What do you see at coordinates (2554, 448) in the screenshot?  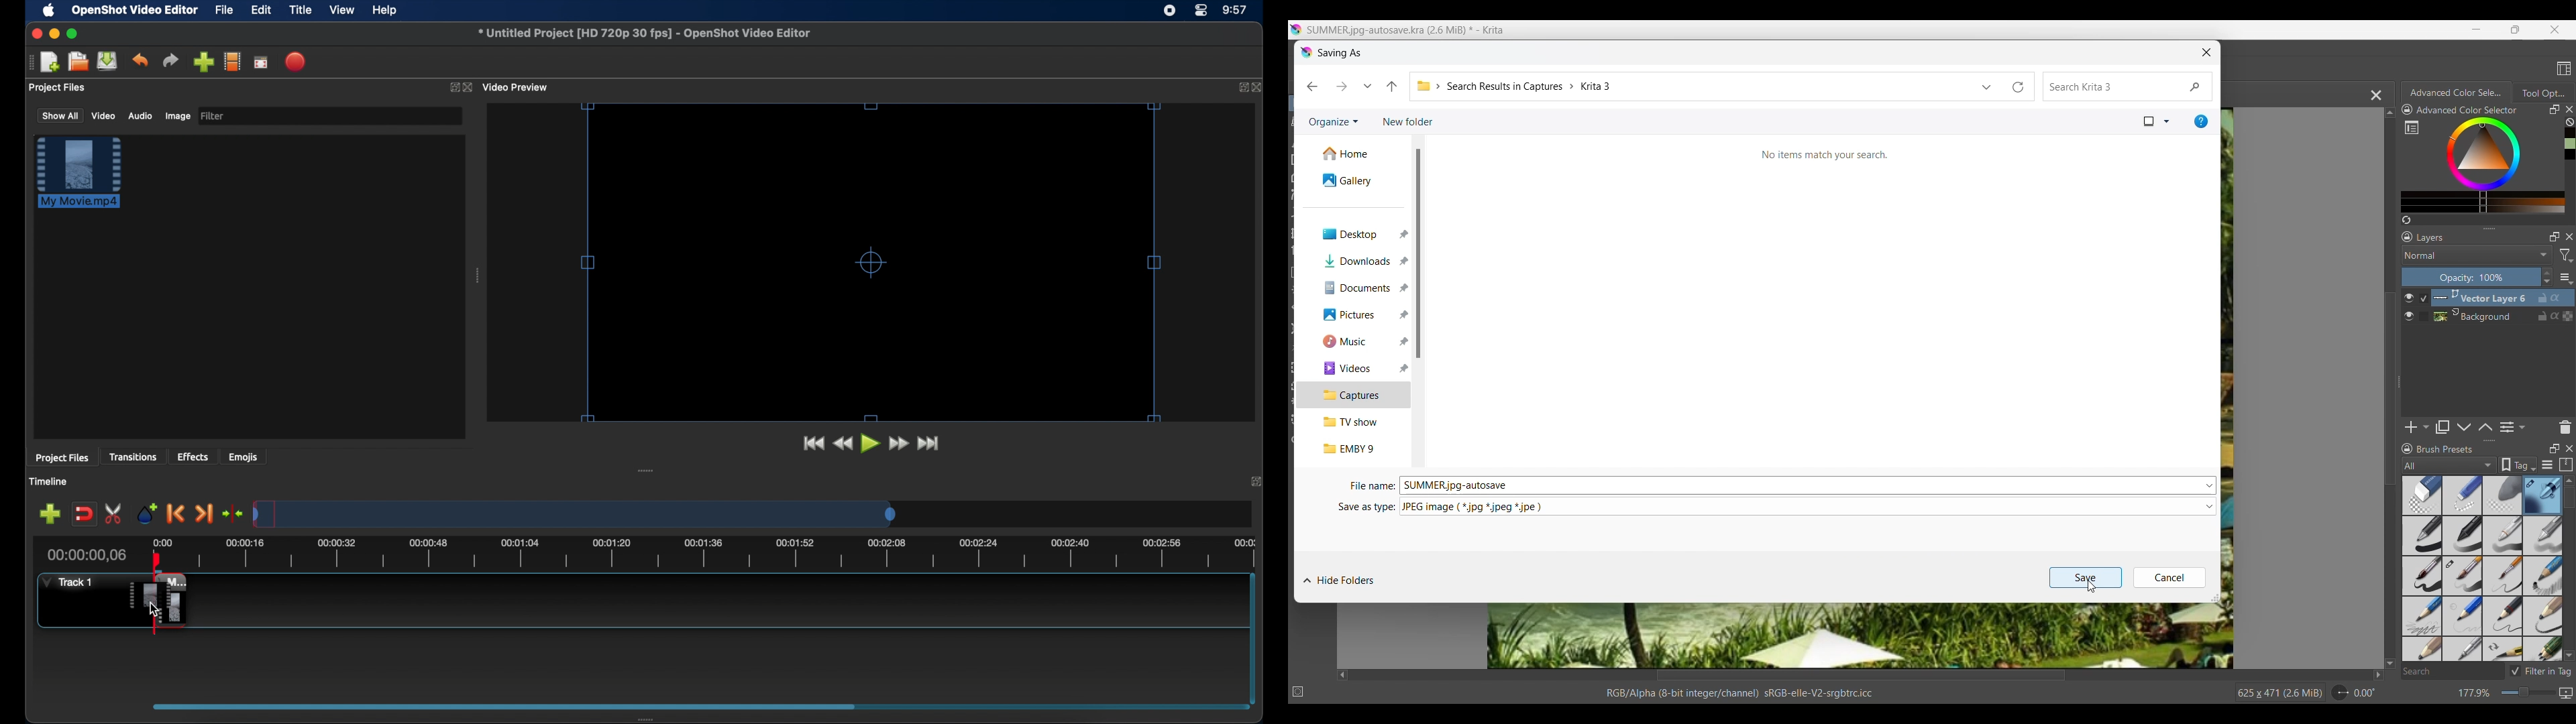 I see `Float panel` at bounding box center [2554, 448].